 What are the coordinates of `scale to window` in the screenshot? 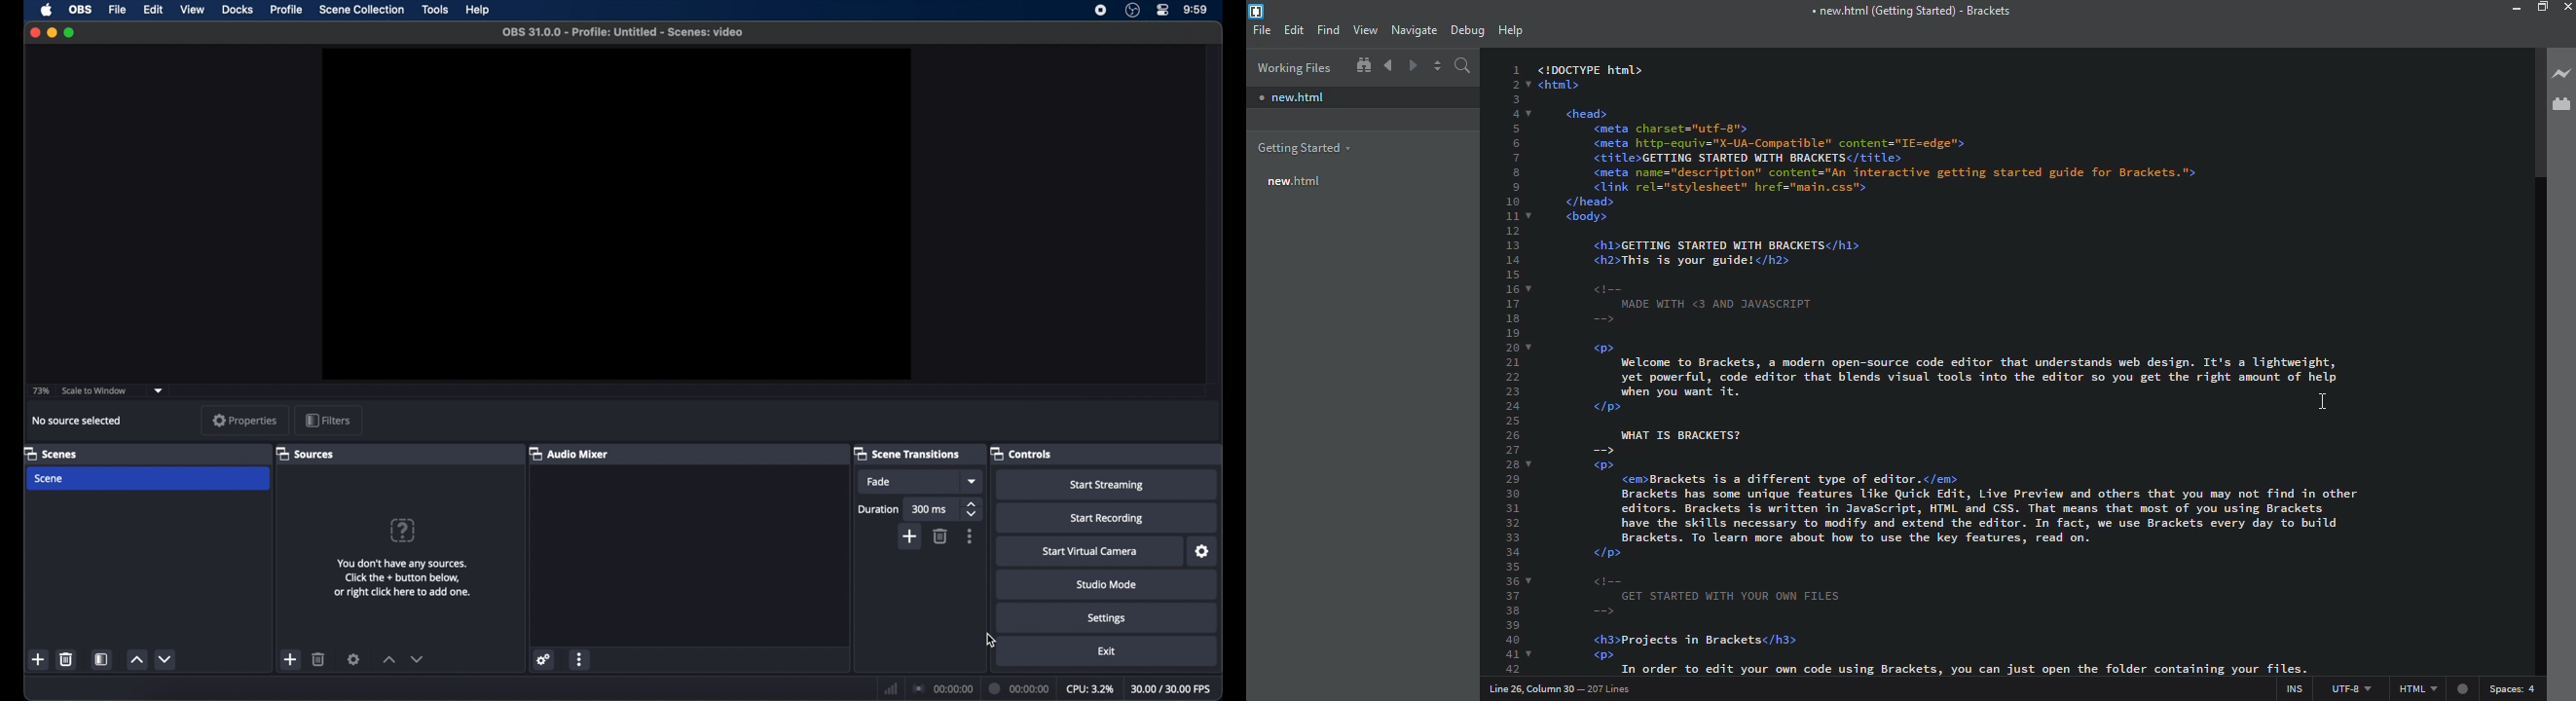 It's located at (95, 389).